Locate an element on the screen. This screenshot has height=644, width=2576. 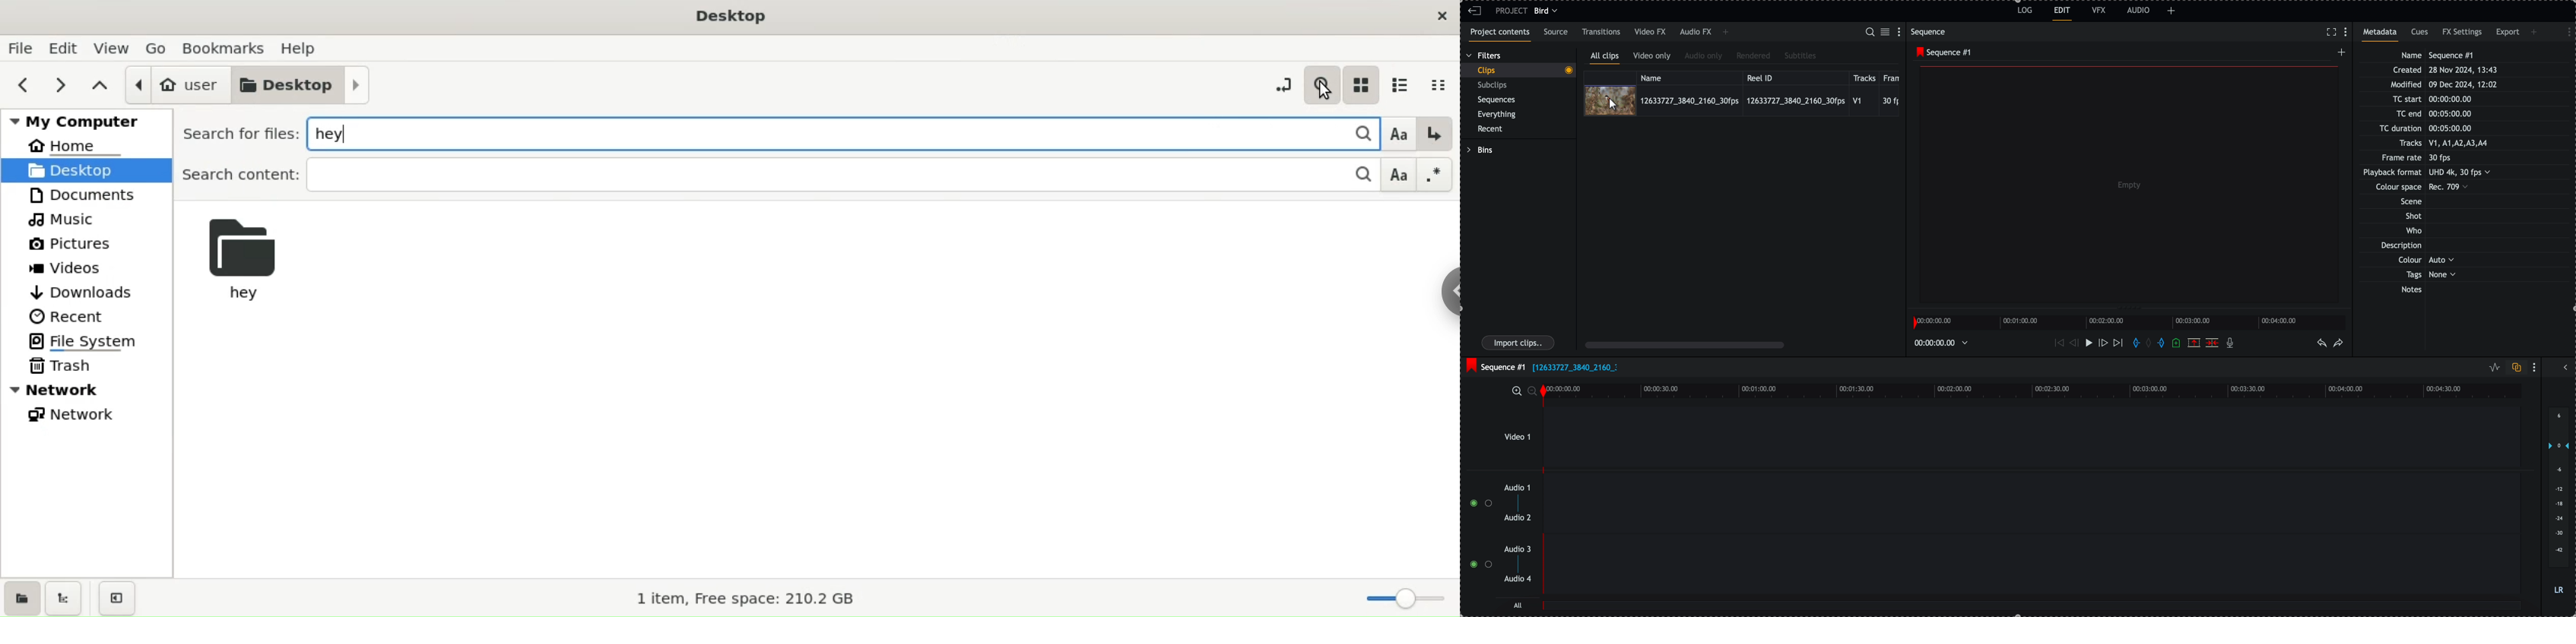
click on video is located at coordinates (1742, 100).